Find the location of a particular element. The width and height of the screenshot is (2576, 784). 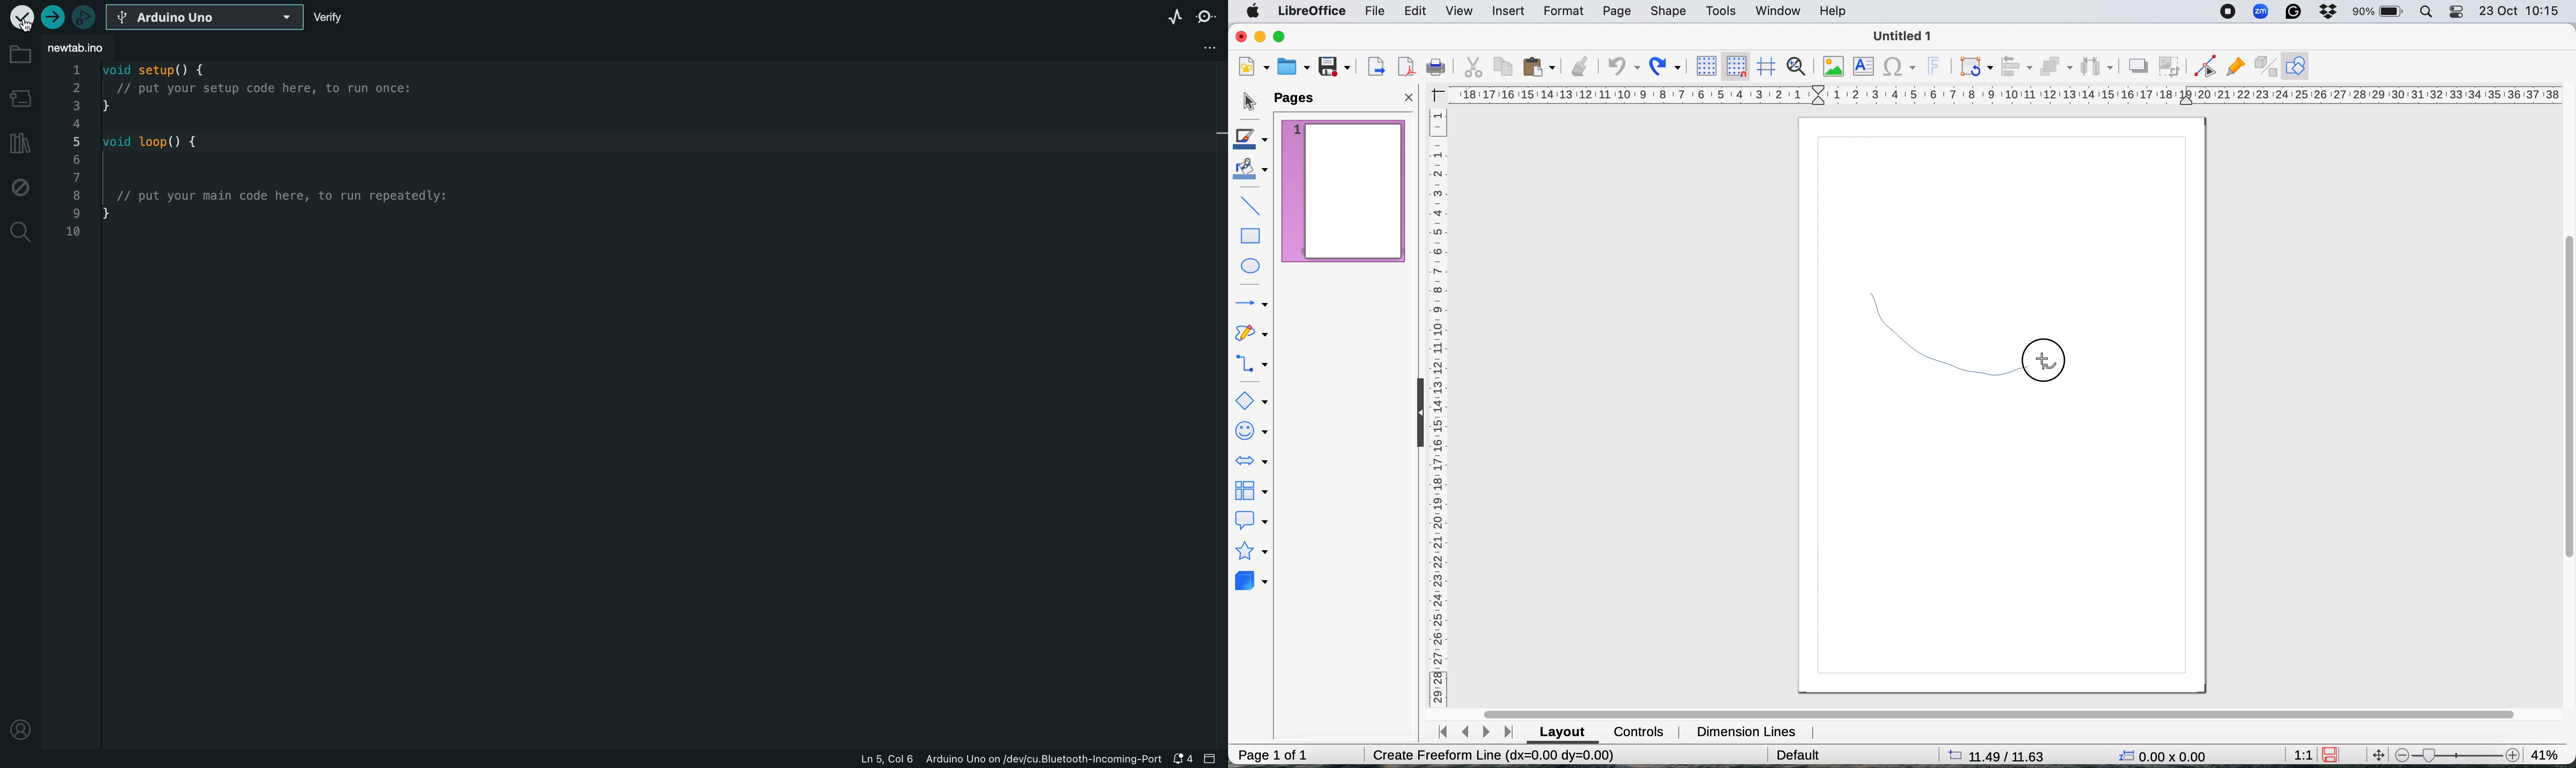

zoom factor is located at coordinates (2549, 753).